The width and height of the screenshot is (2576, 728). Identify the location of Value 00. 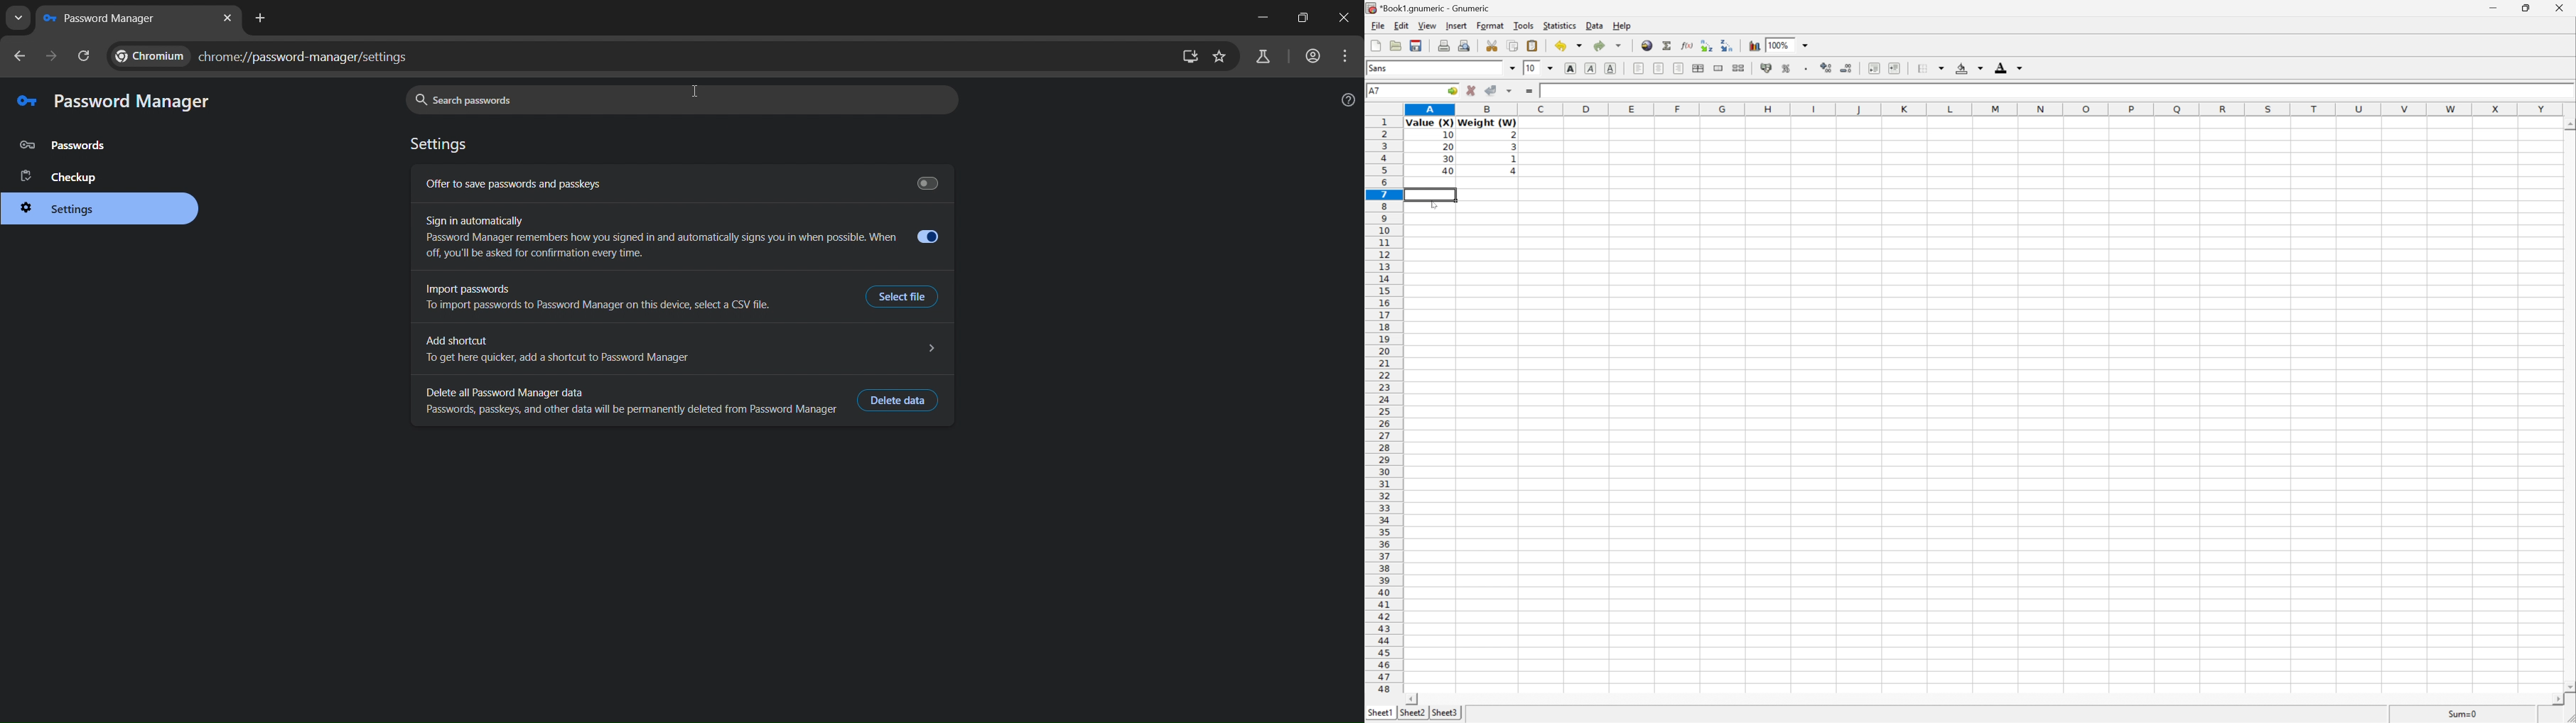
(1559, 92).